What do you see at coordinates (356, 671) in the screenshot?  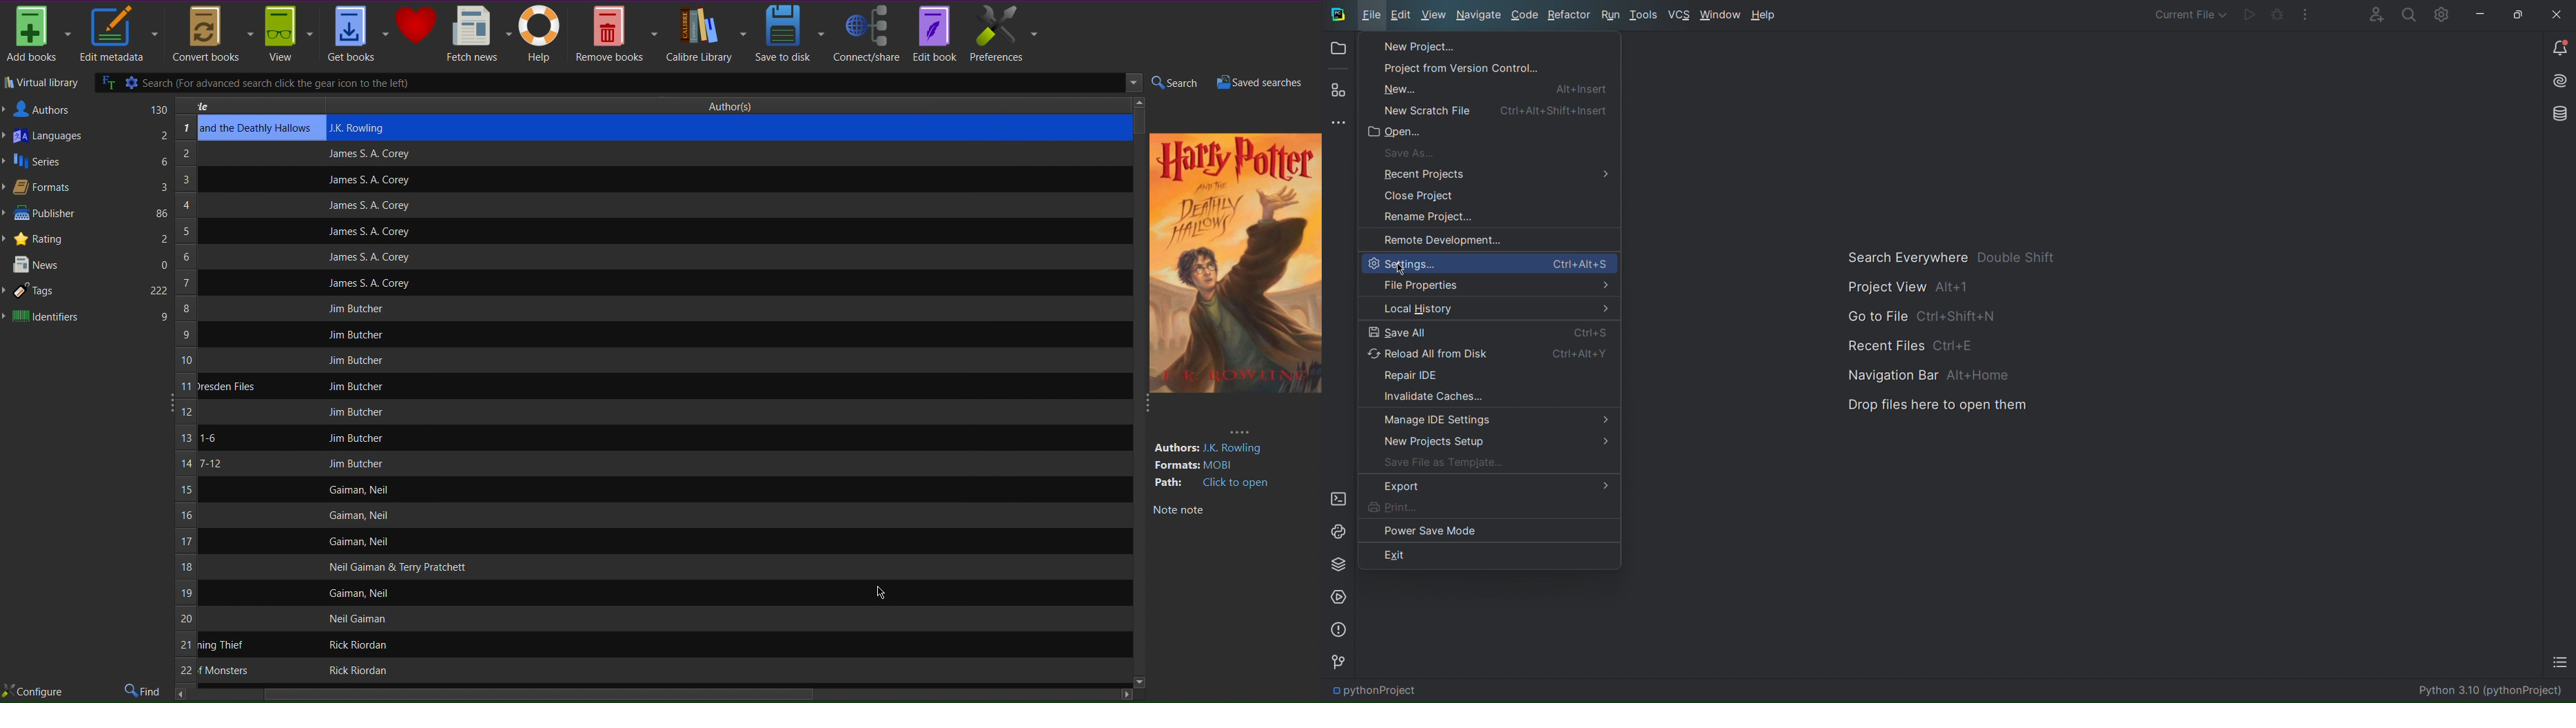 I see `Rick Riordan` at bounding box center [356, 671].